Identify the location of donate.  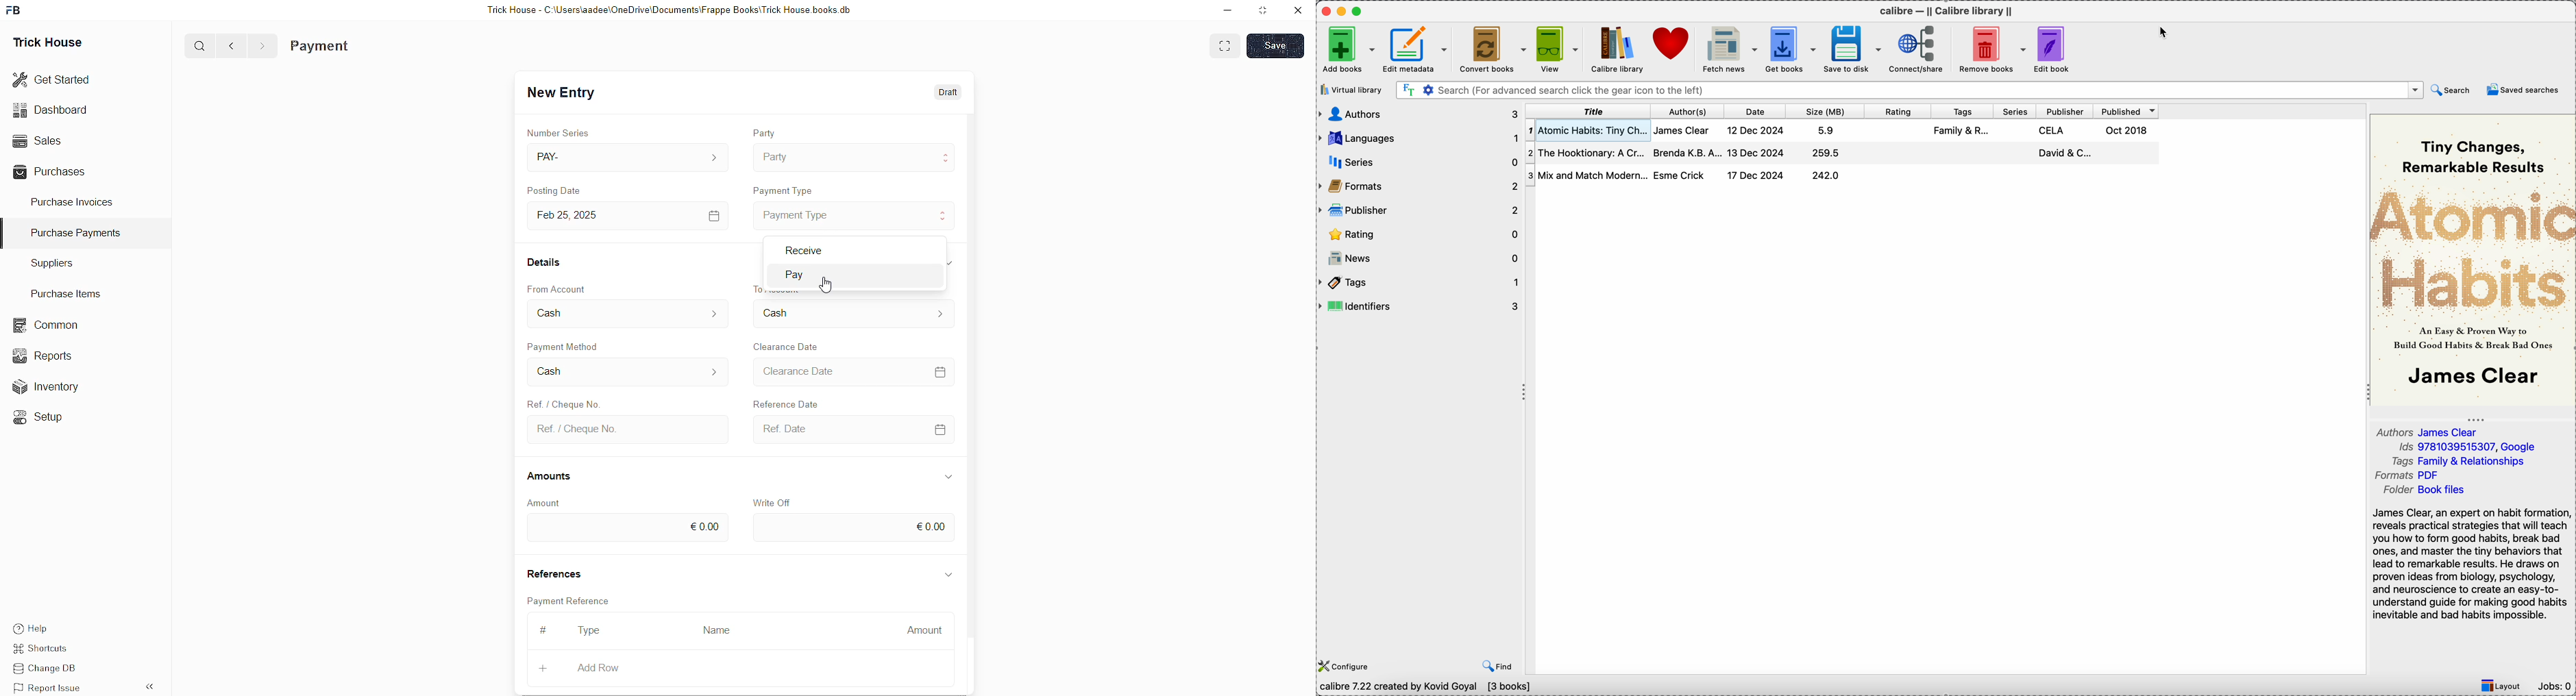
(1673, 45).